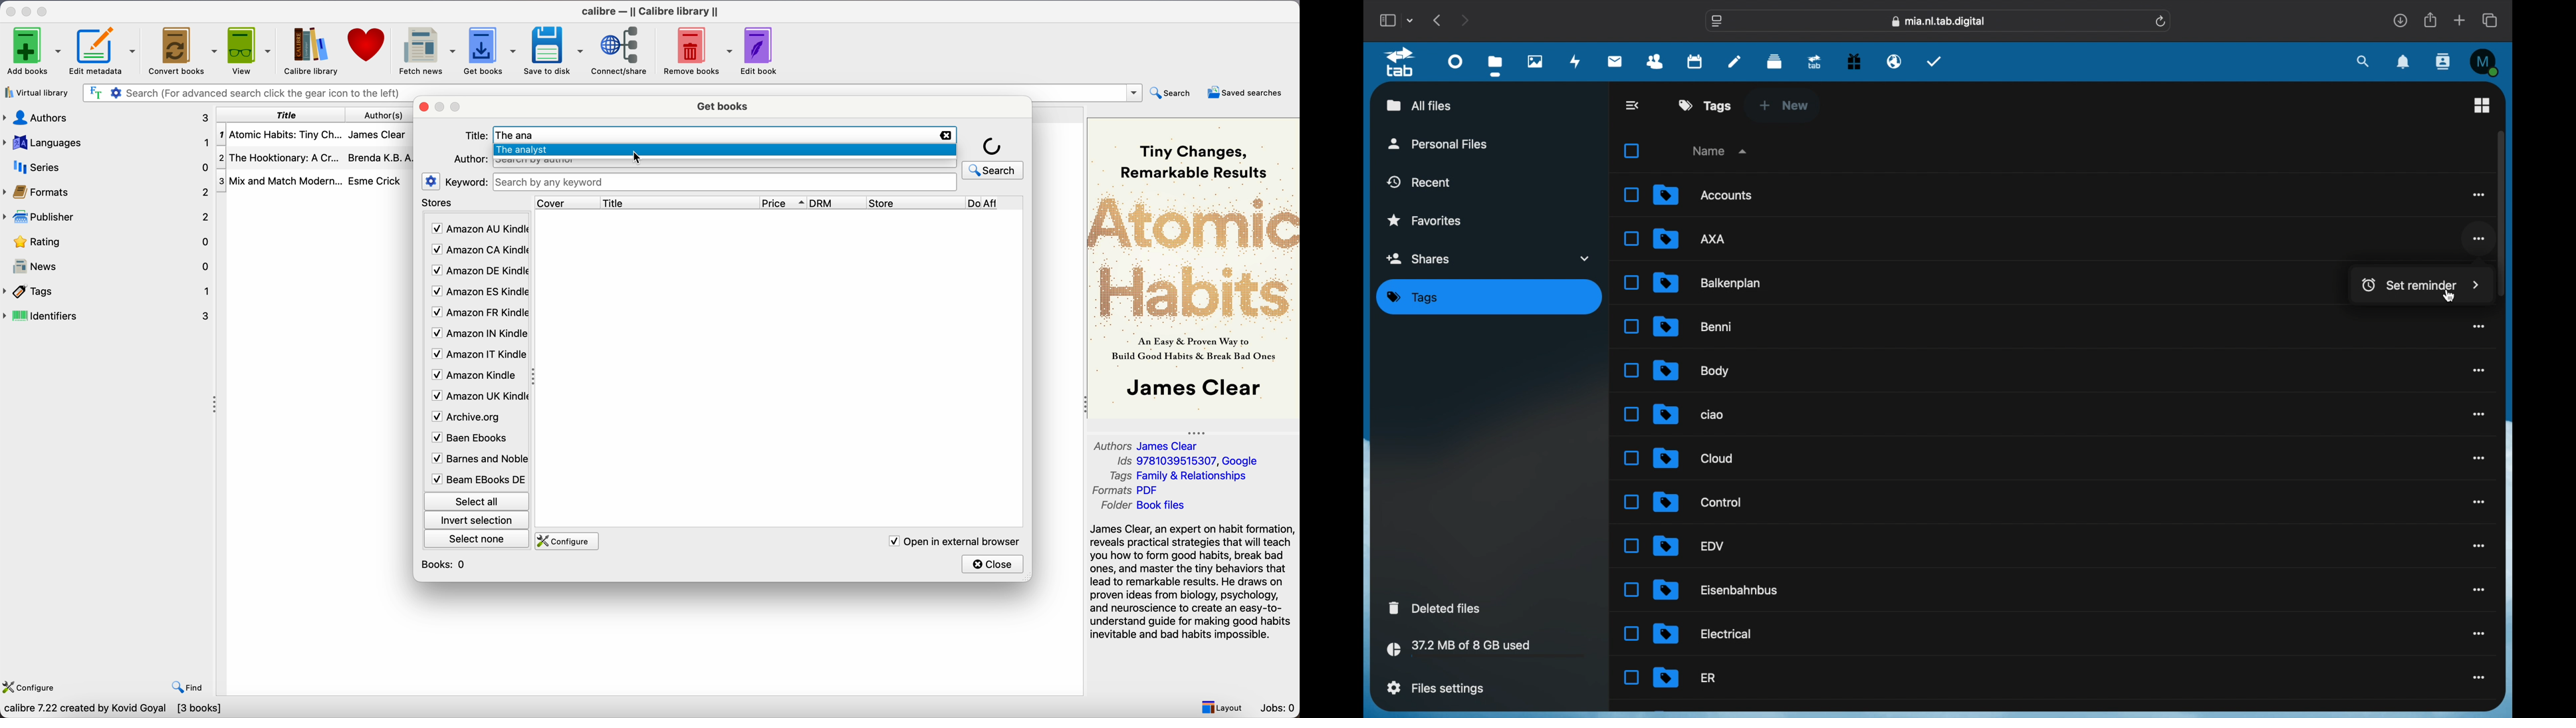  I want to click on grid view, so click(2482, 105).